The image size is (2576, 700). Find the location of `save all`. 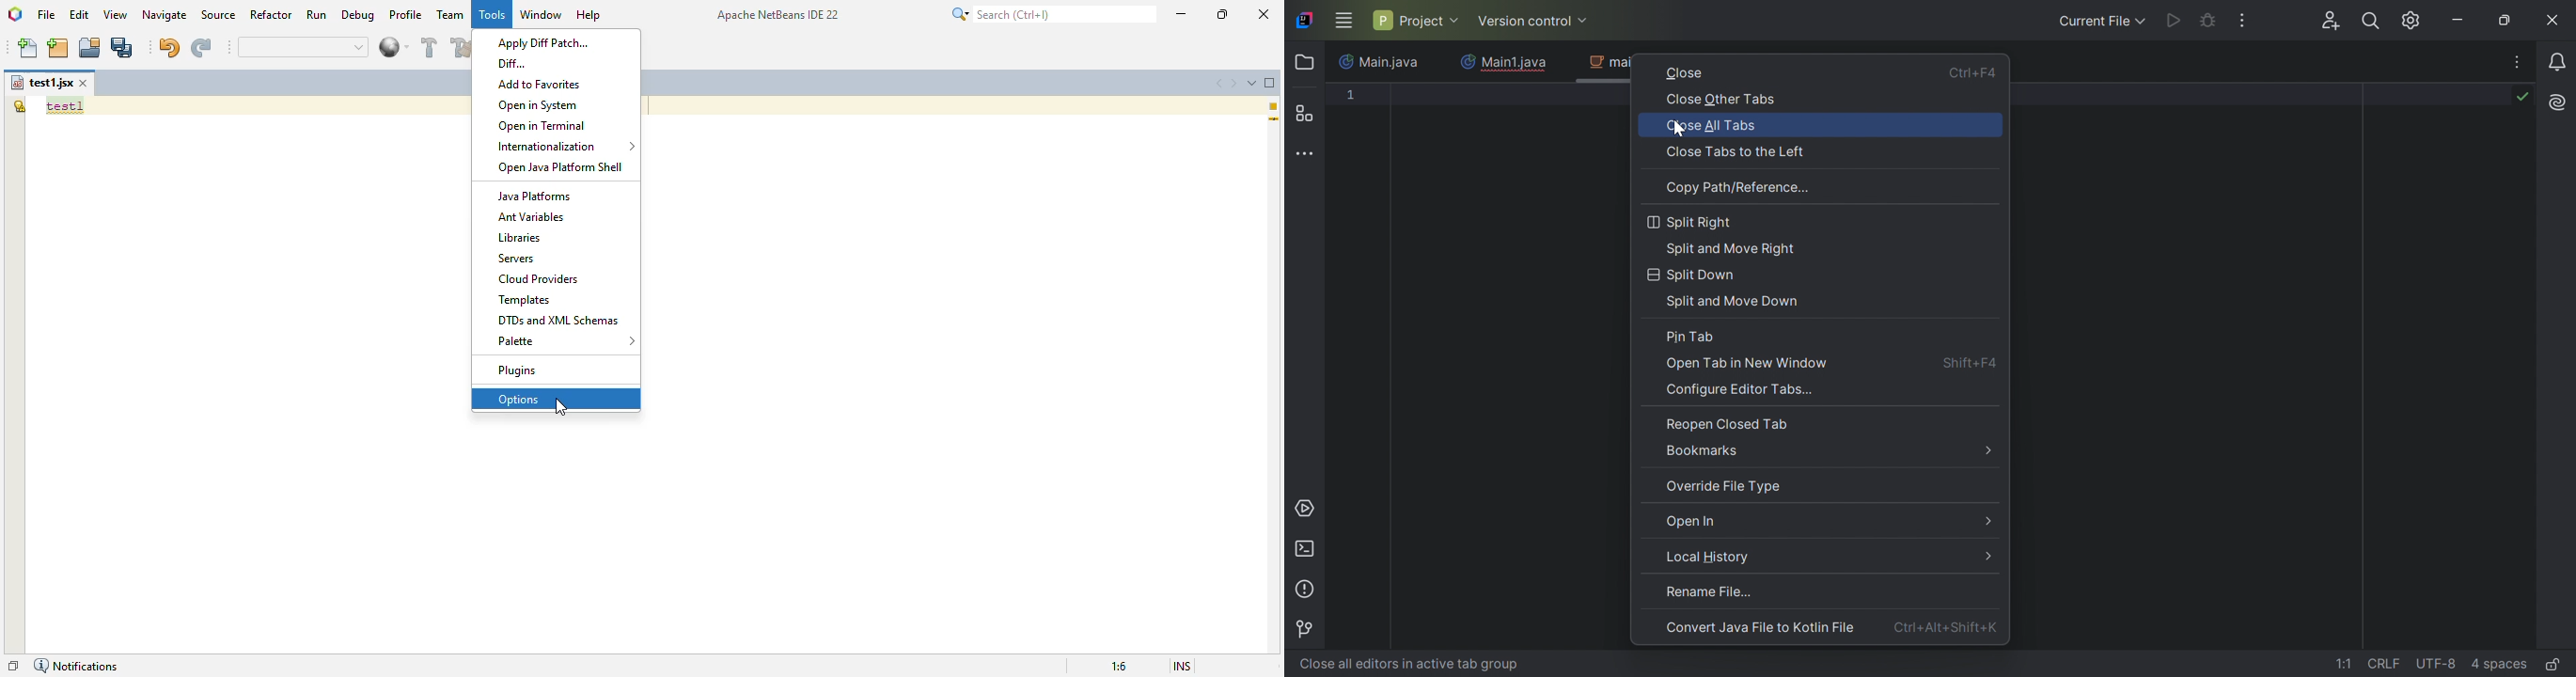

save all is located at coordinates (123, 47).